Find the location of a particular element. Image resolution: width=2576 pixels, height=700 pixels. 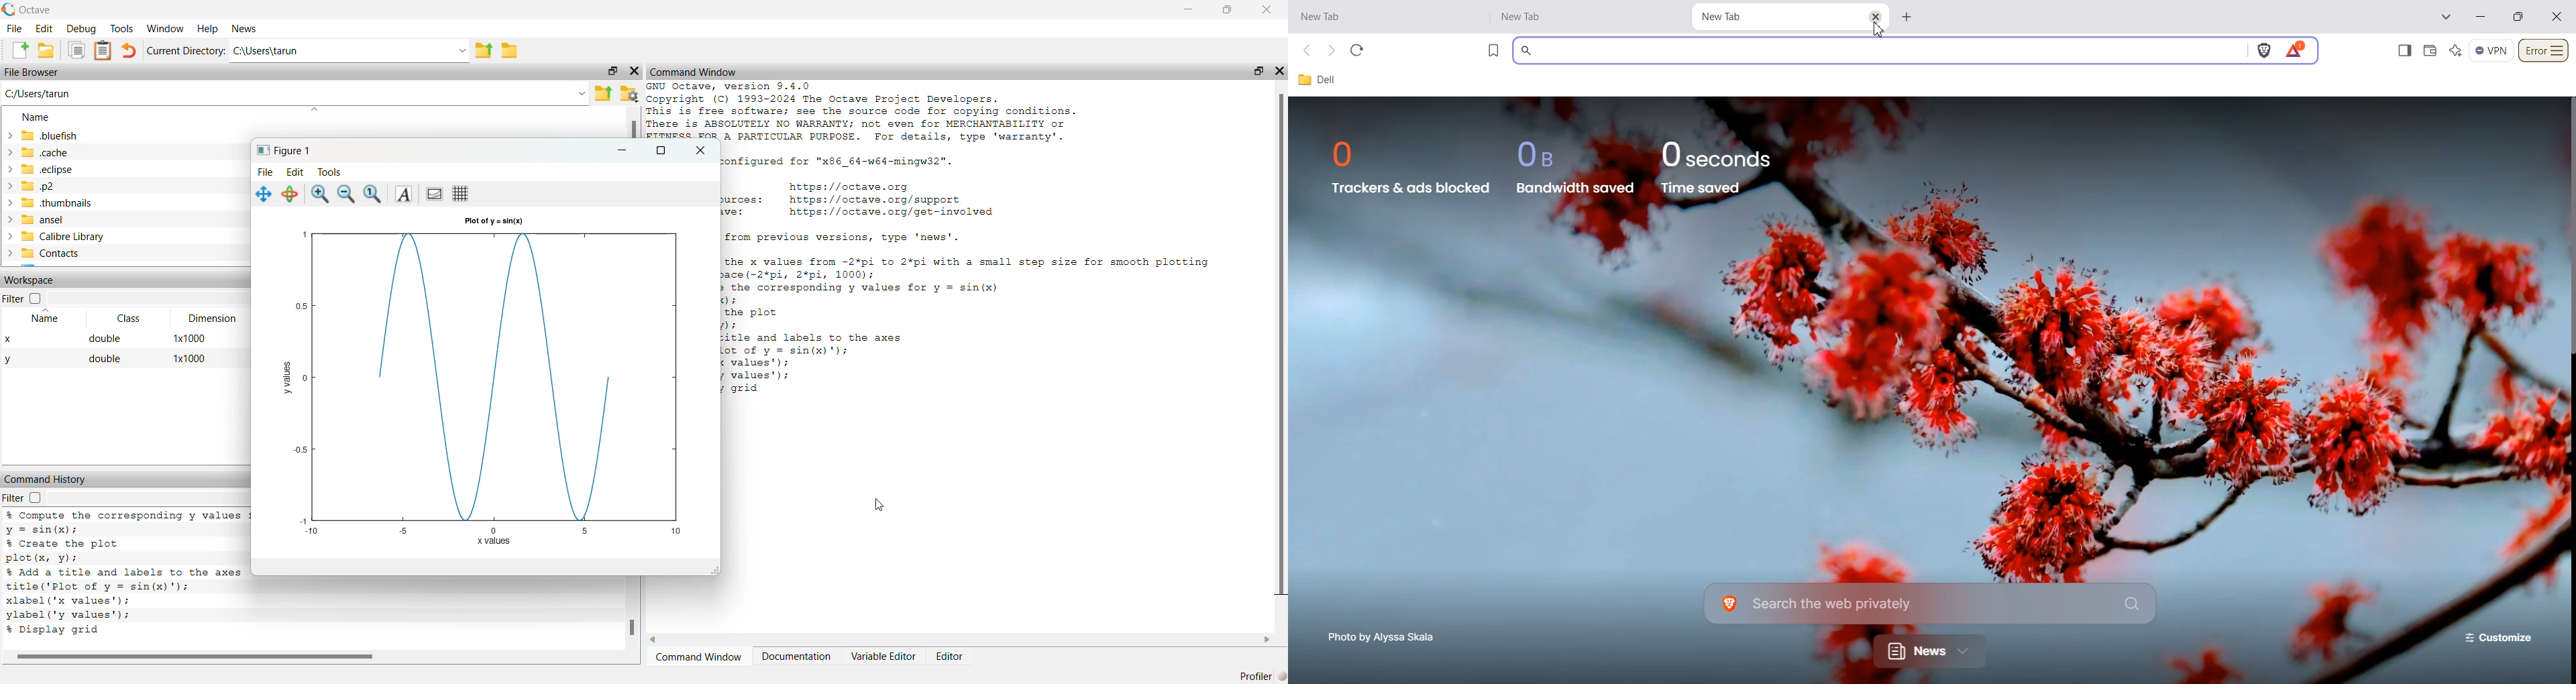

Brave Rewards is located at coordinates (2295, 50).